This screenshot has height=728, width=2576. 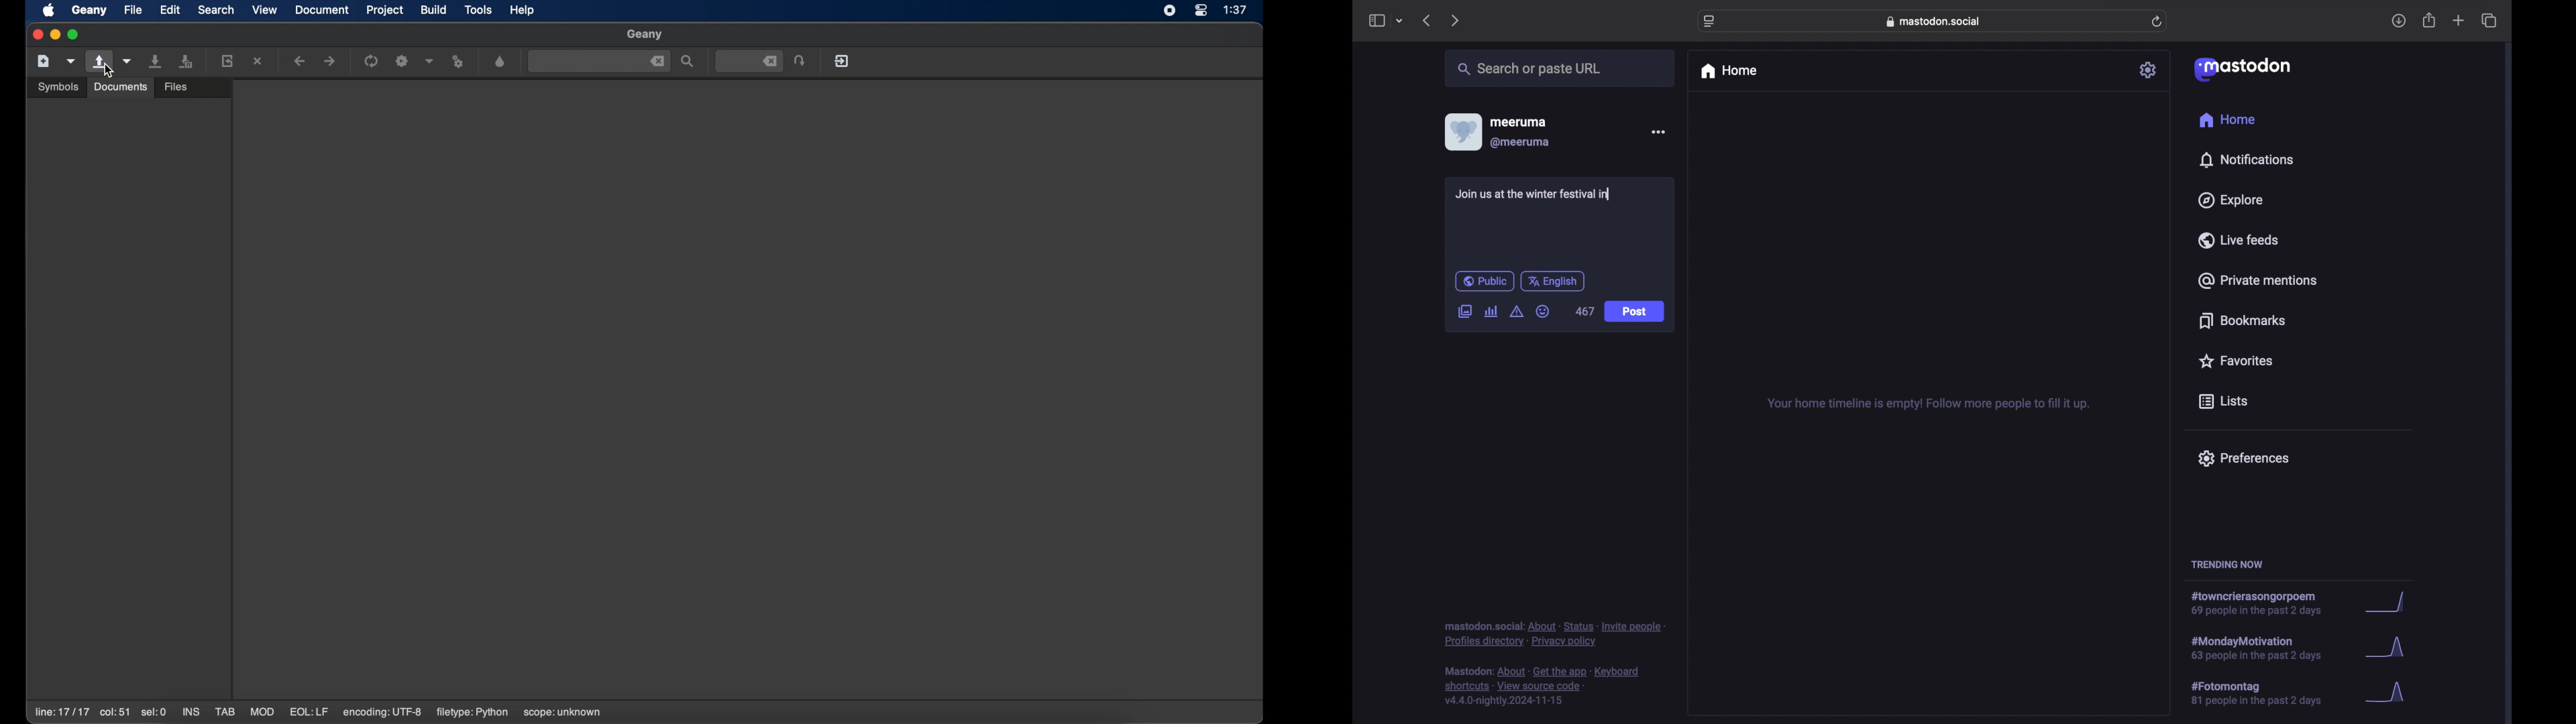 I want to click on your home timeline is empty! follow more people to fill it up, so click(x=1928, y=404).